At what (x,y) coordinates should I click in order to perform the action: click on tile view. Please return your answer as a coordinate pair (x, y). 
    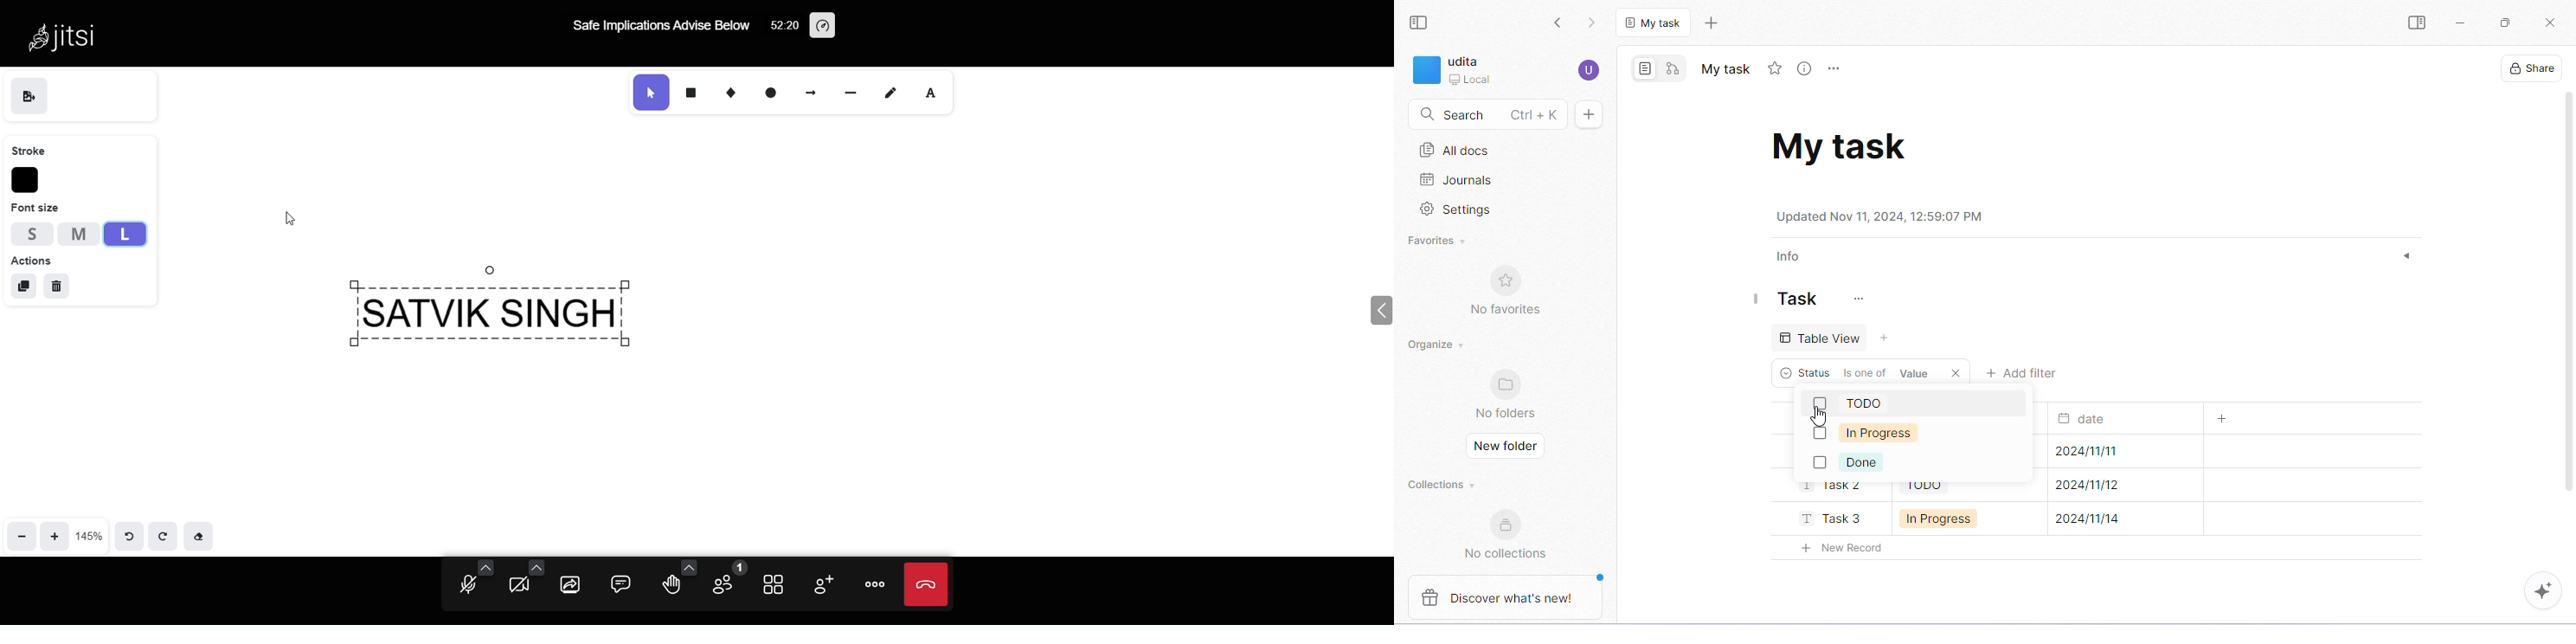
    Looking at the image, I should click on (777, 586).